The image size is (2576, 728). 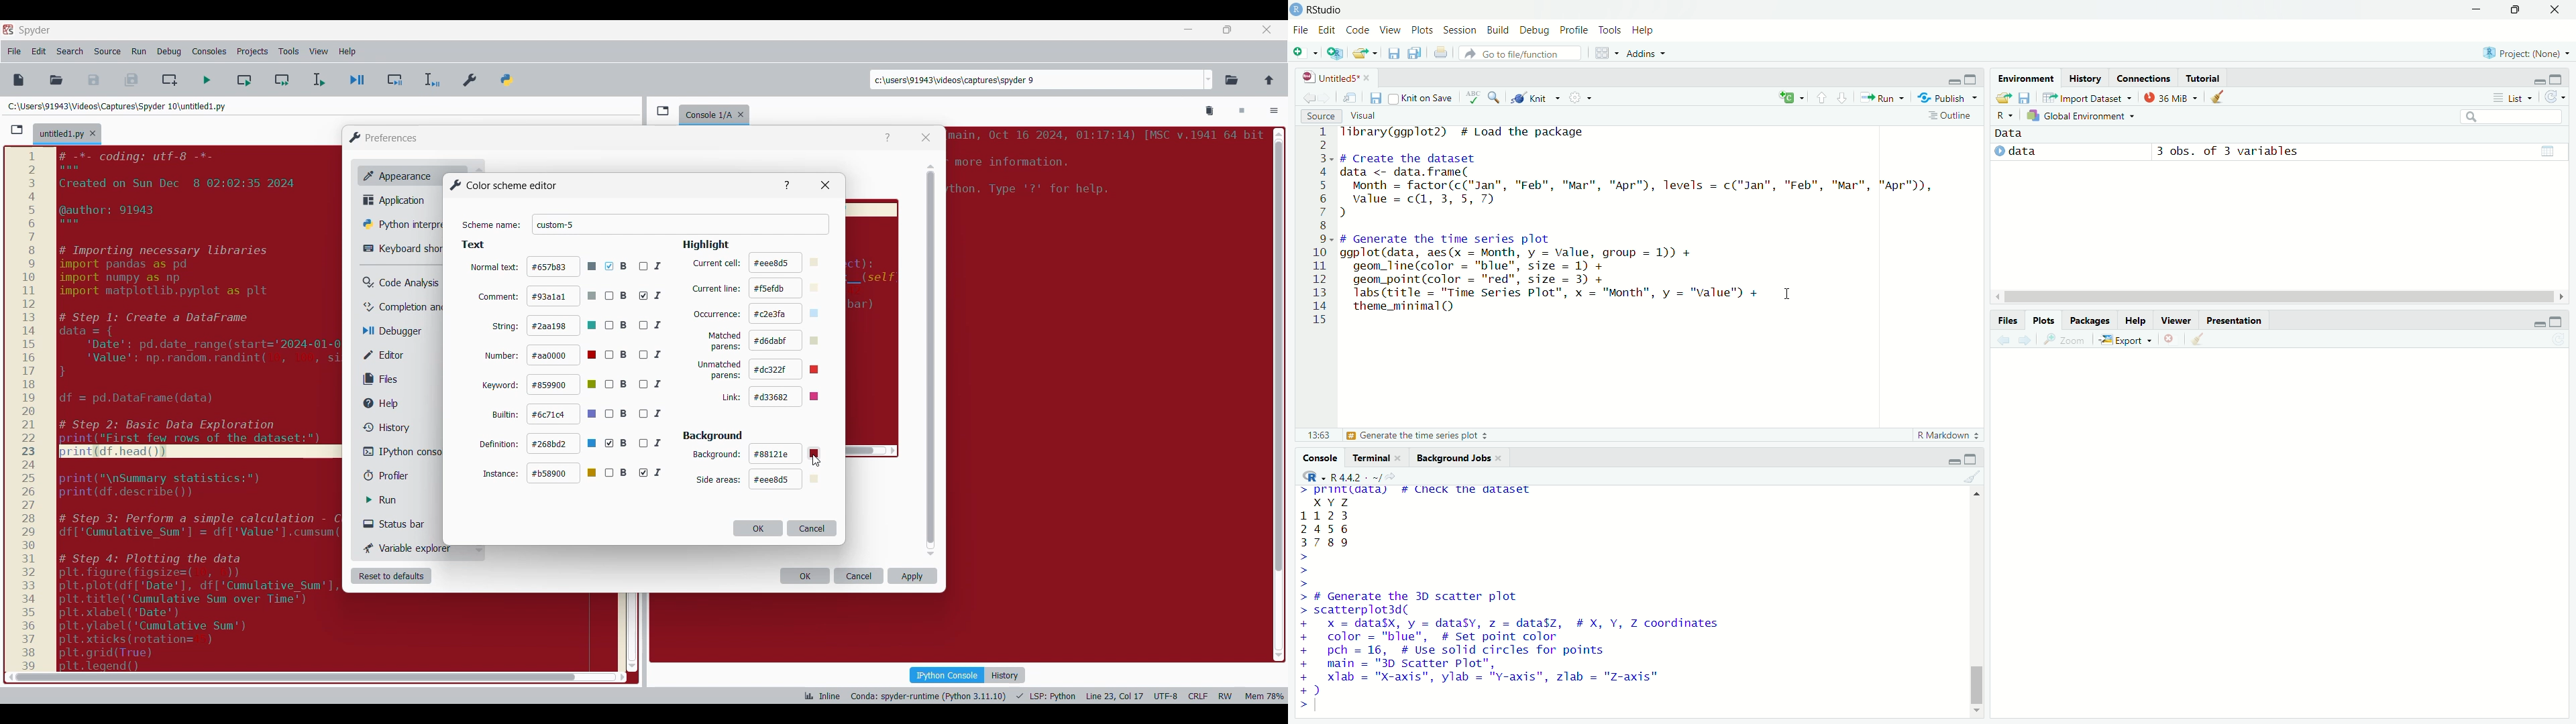 What do you see at coordinates (655, 384) in the screenshot?
I see `I` at bounding box center [655, 384].